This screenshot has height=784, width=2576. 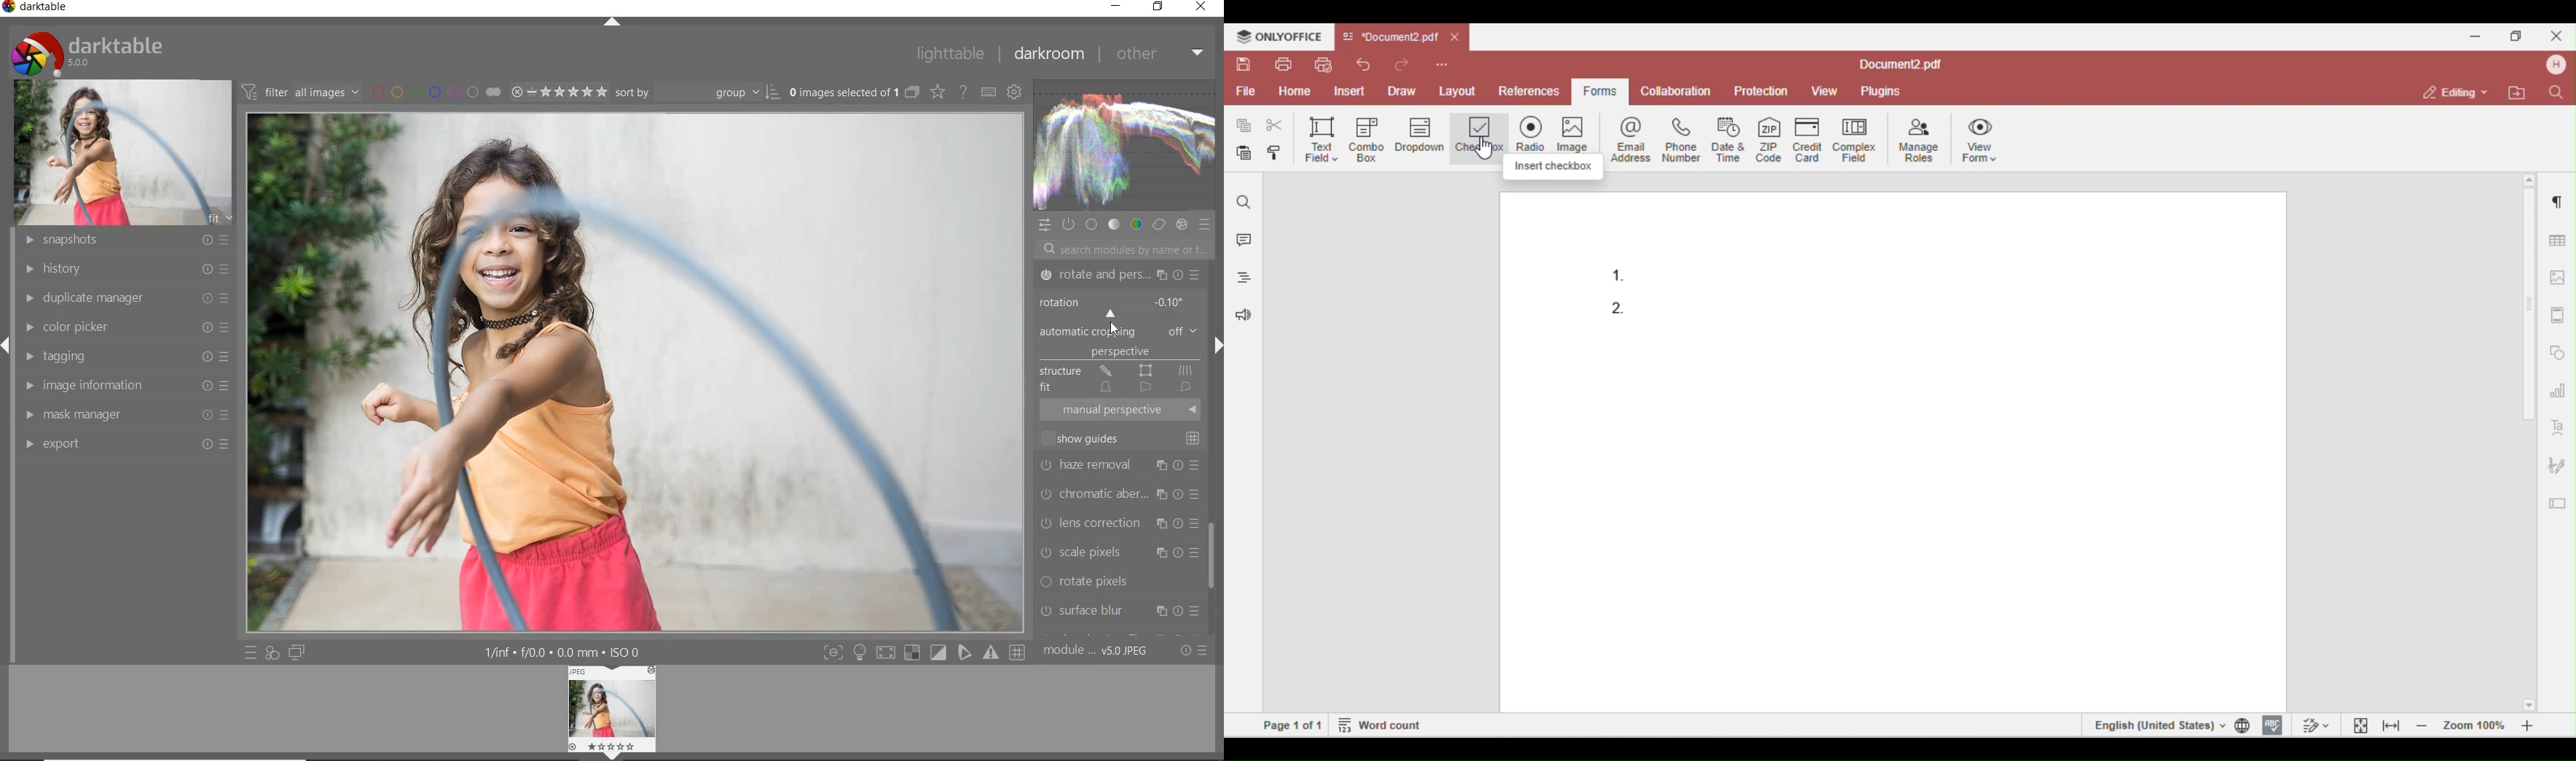 I want to click on snapshots, so click(x=124, y=241).